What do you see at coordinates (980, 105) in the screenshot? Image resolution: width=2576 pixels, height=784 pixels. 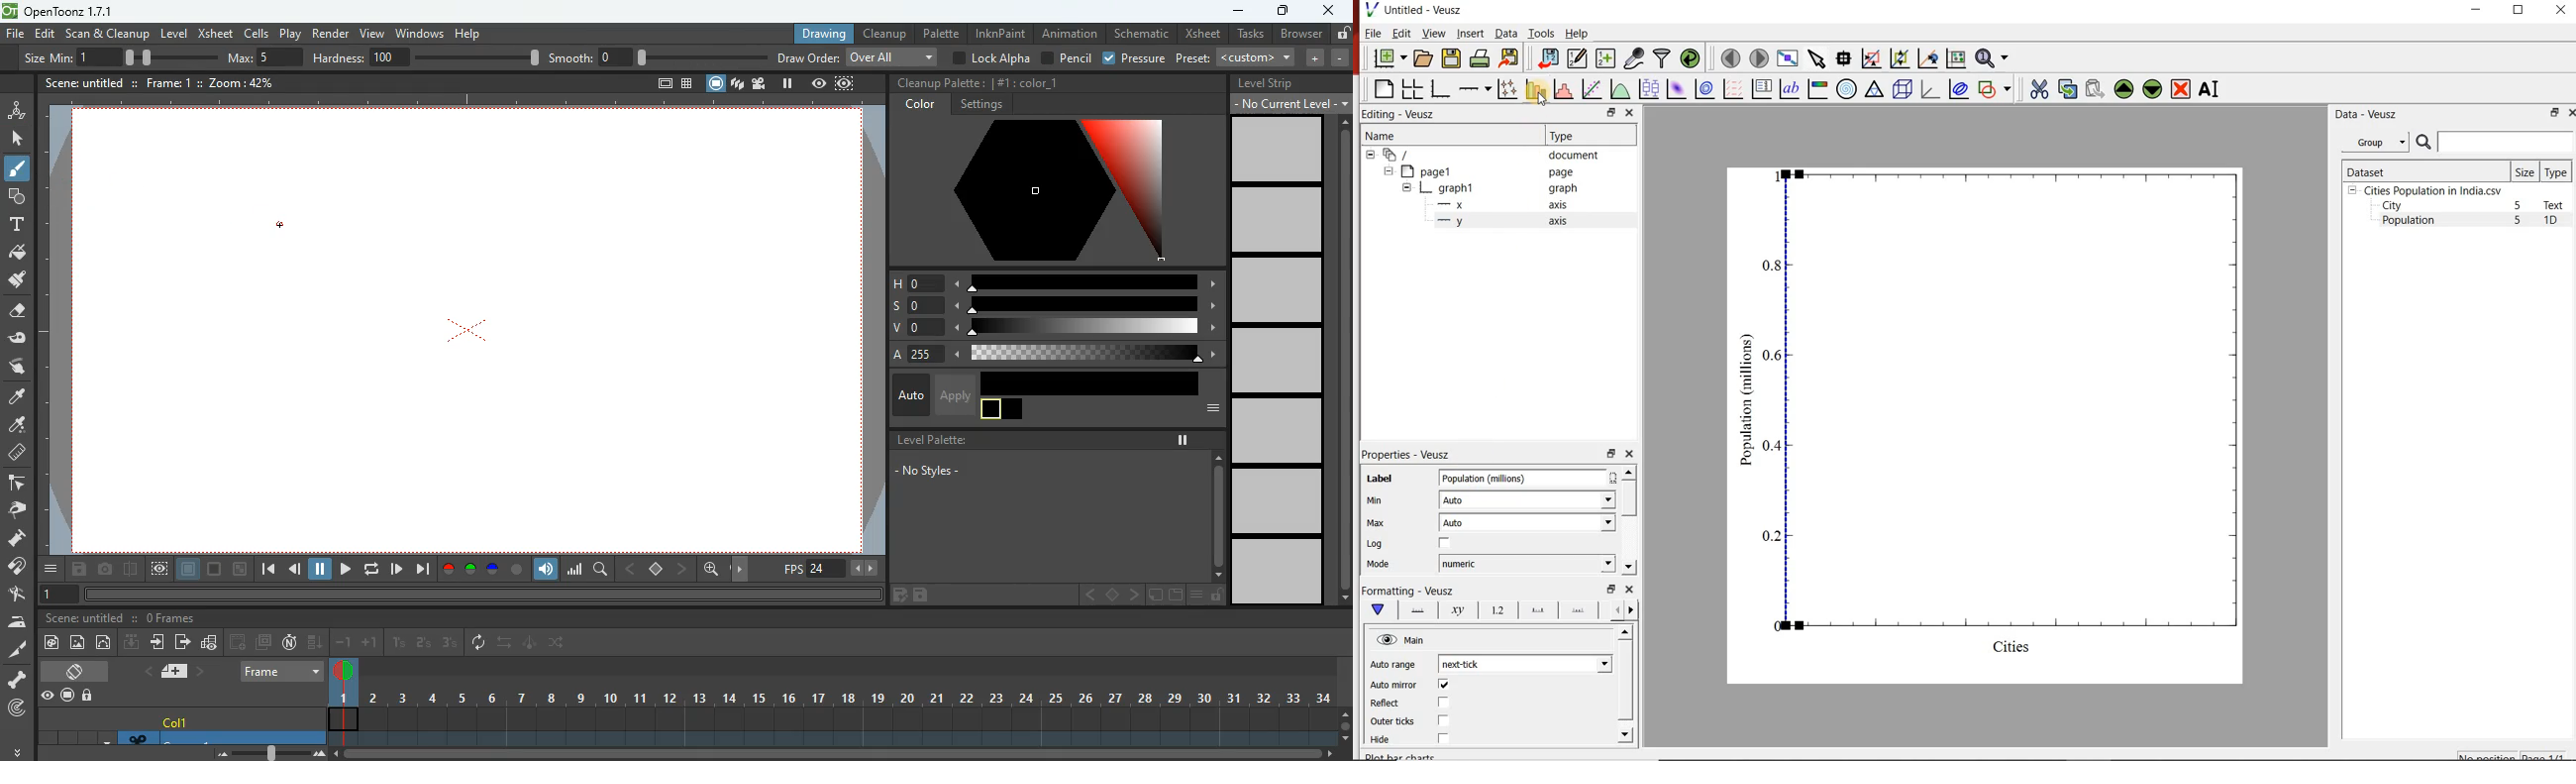 I see `settings` at bounding box center [980, 105].